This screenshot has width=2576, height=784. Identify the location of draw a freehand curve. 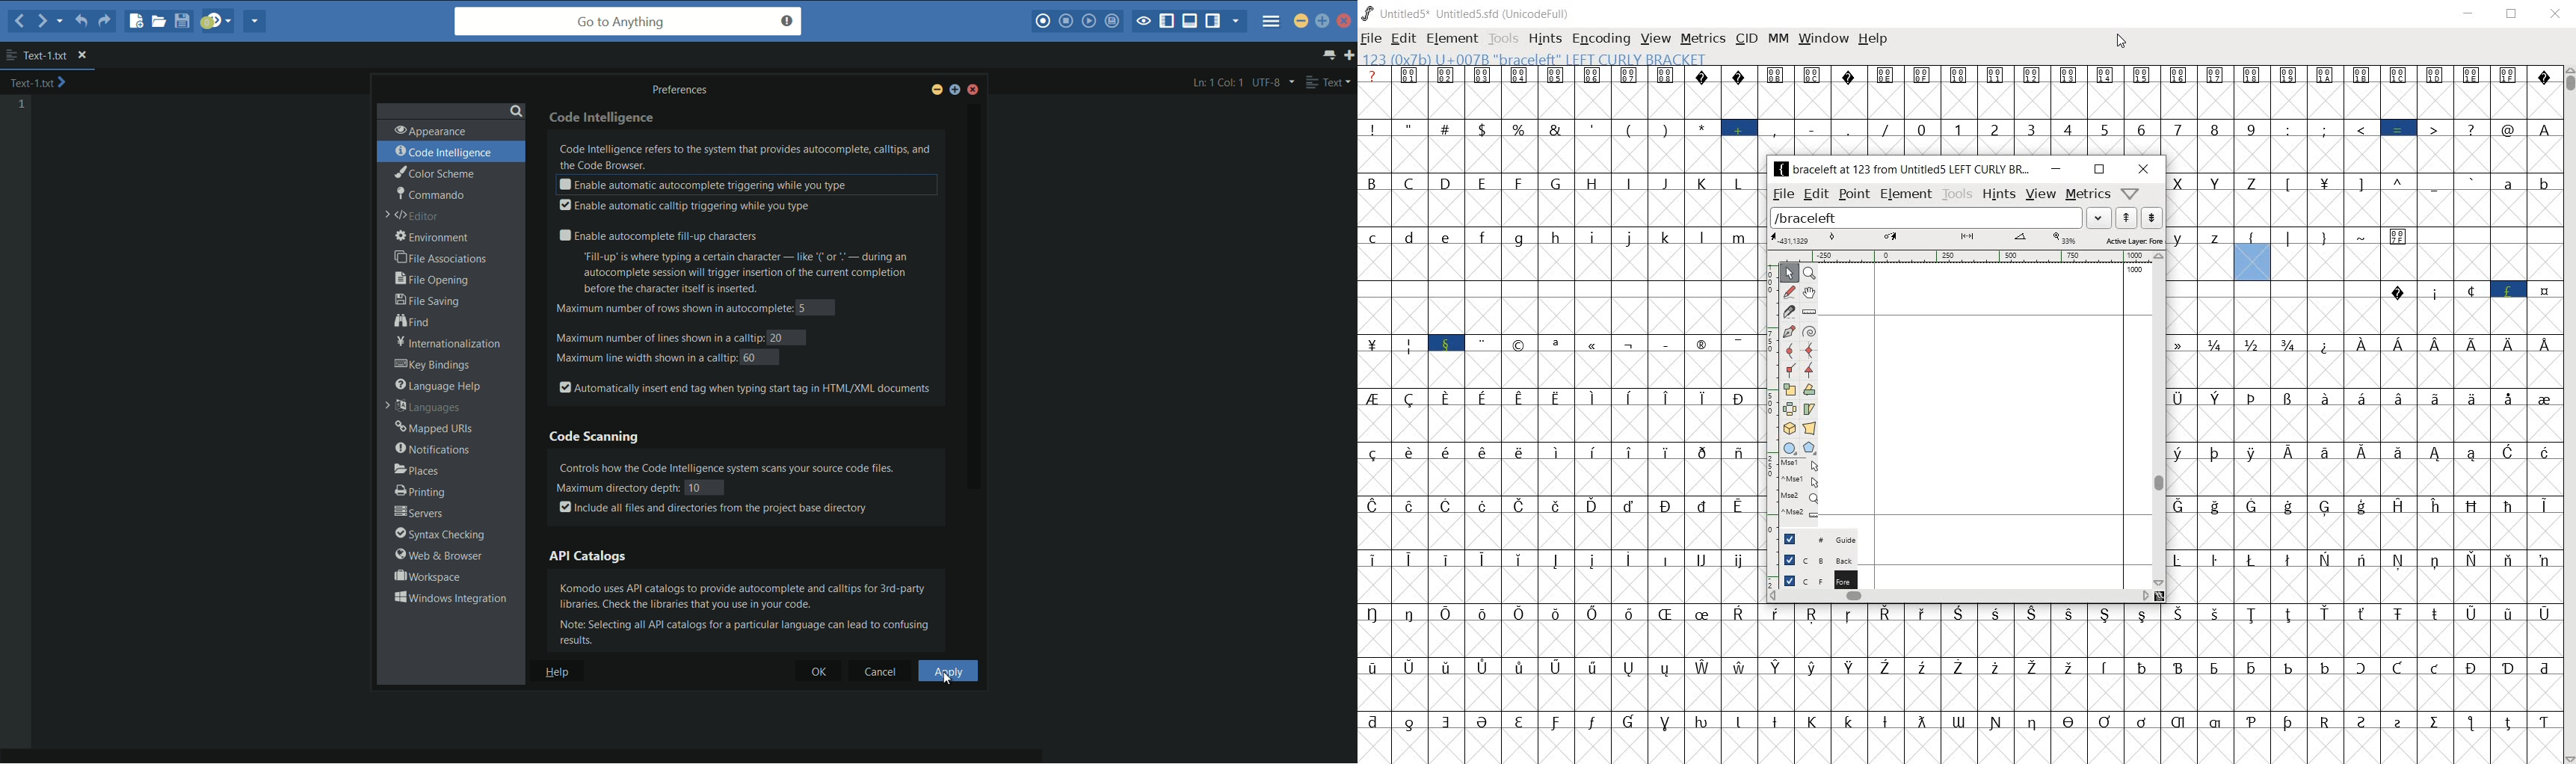
(1790, 292).